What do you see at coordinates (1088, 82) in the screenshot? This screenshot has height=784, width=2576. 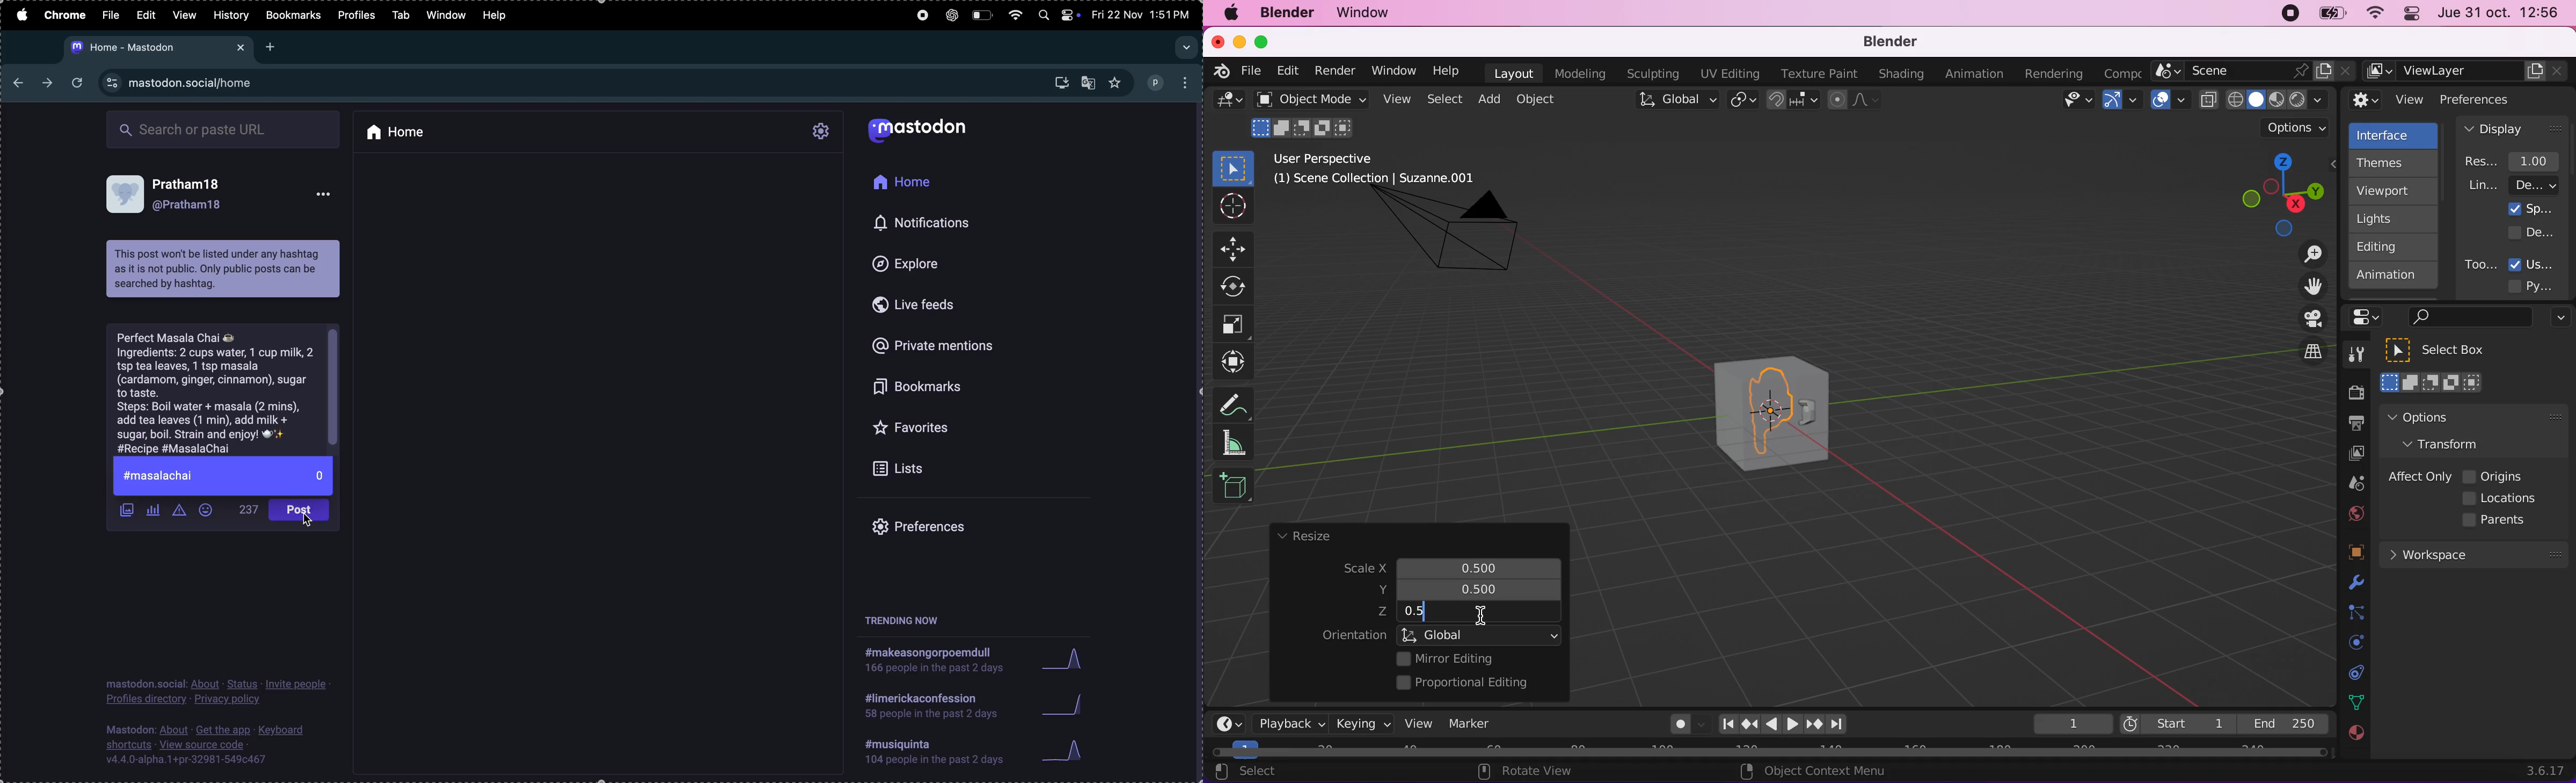 I see `translate` at bounding box center [1088, 82].